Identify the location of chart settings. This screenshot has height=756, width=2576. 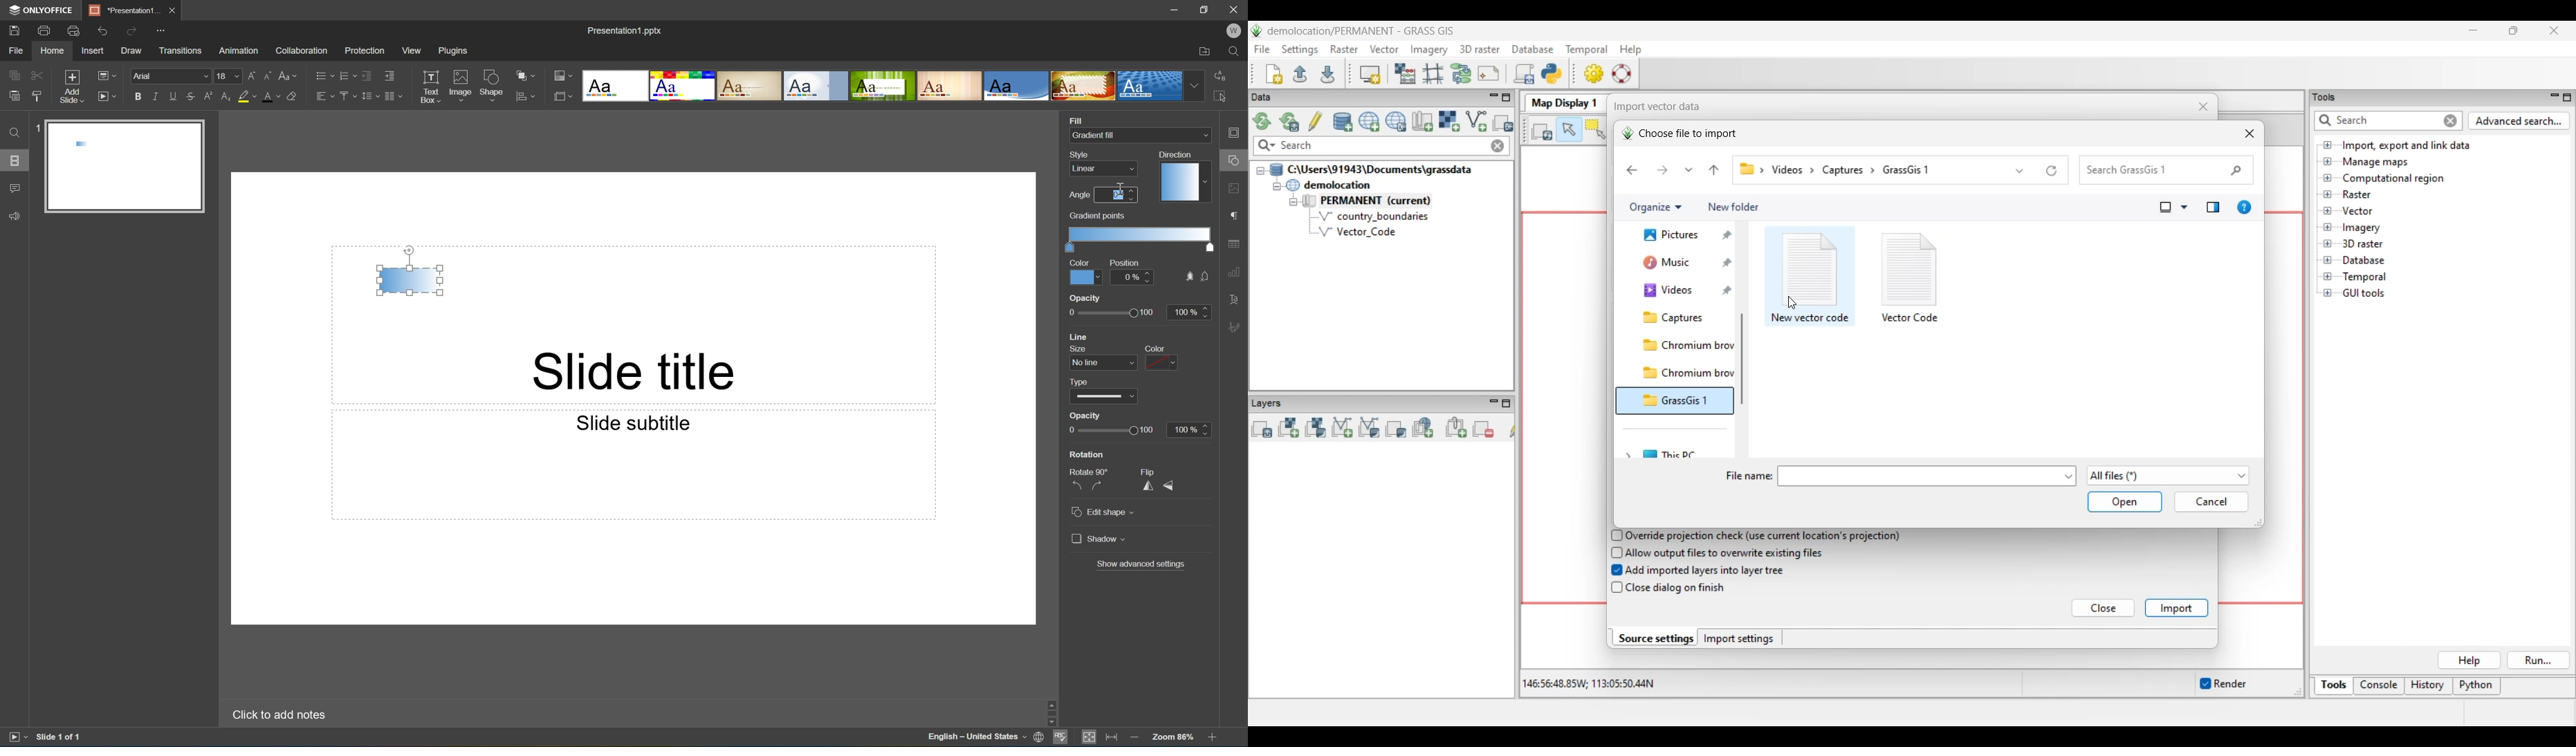
(1234, 272).